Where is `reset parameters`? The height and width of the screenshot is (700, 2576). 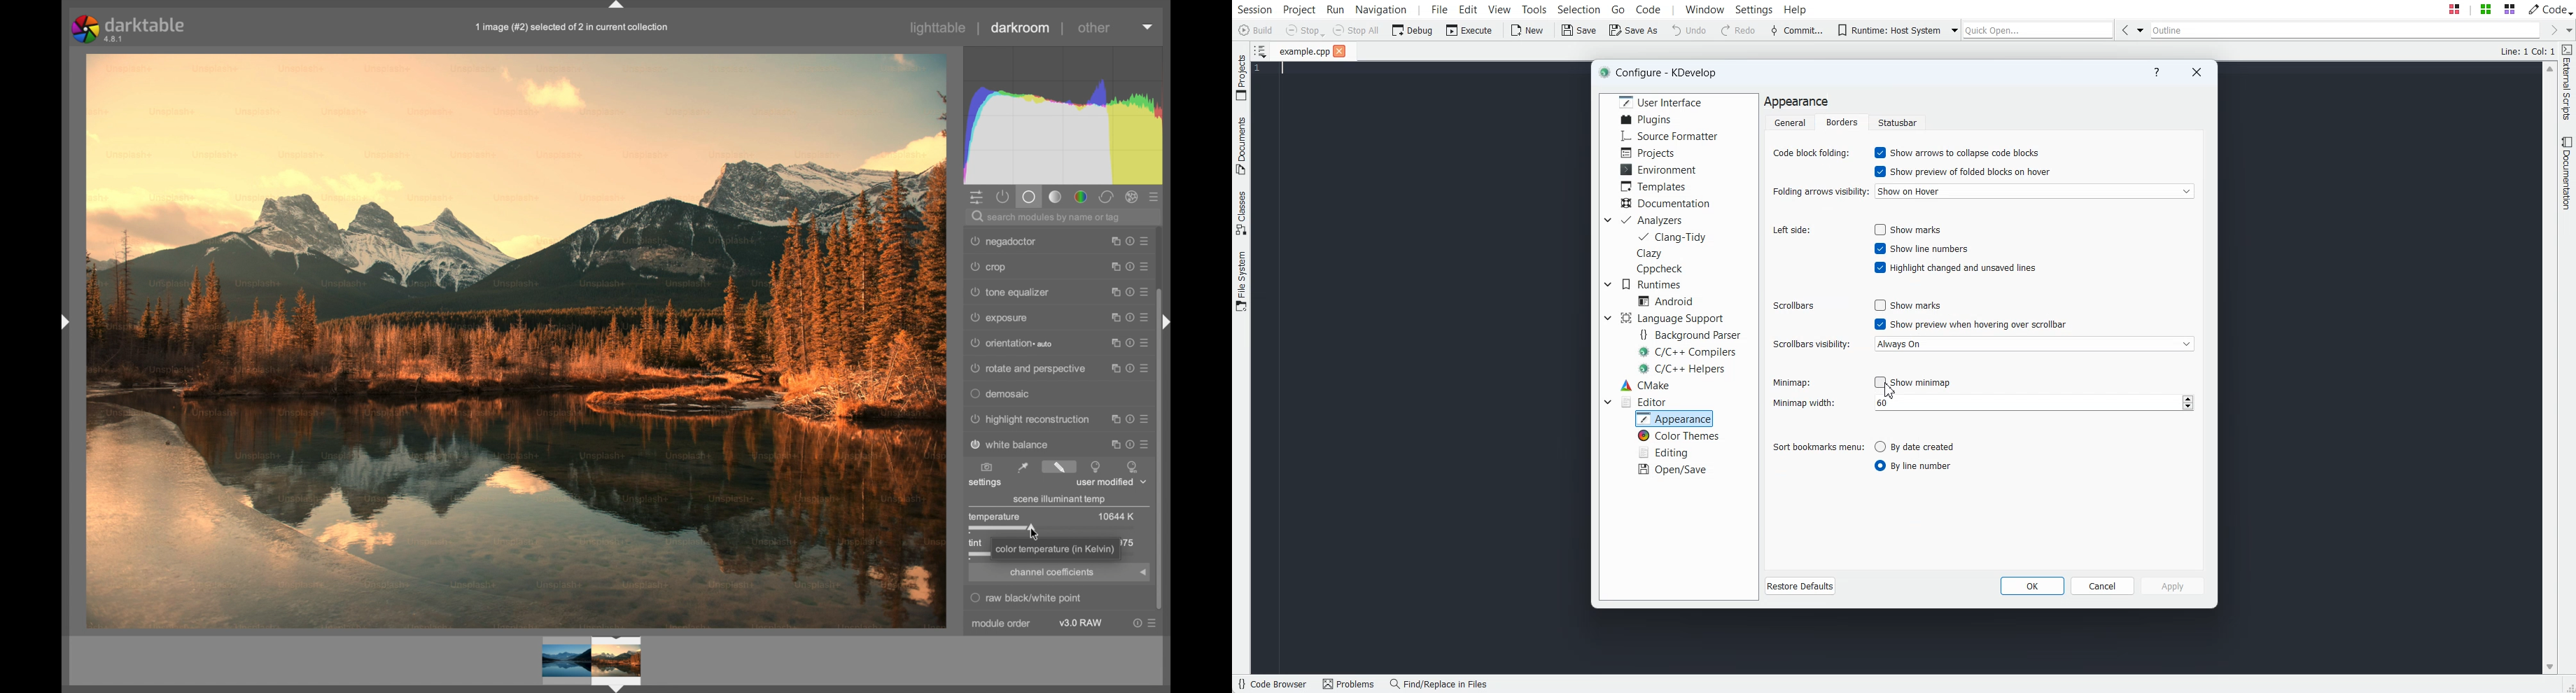
reset parameters is located at coordinates (1129, 365).